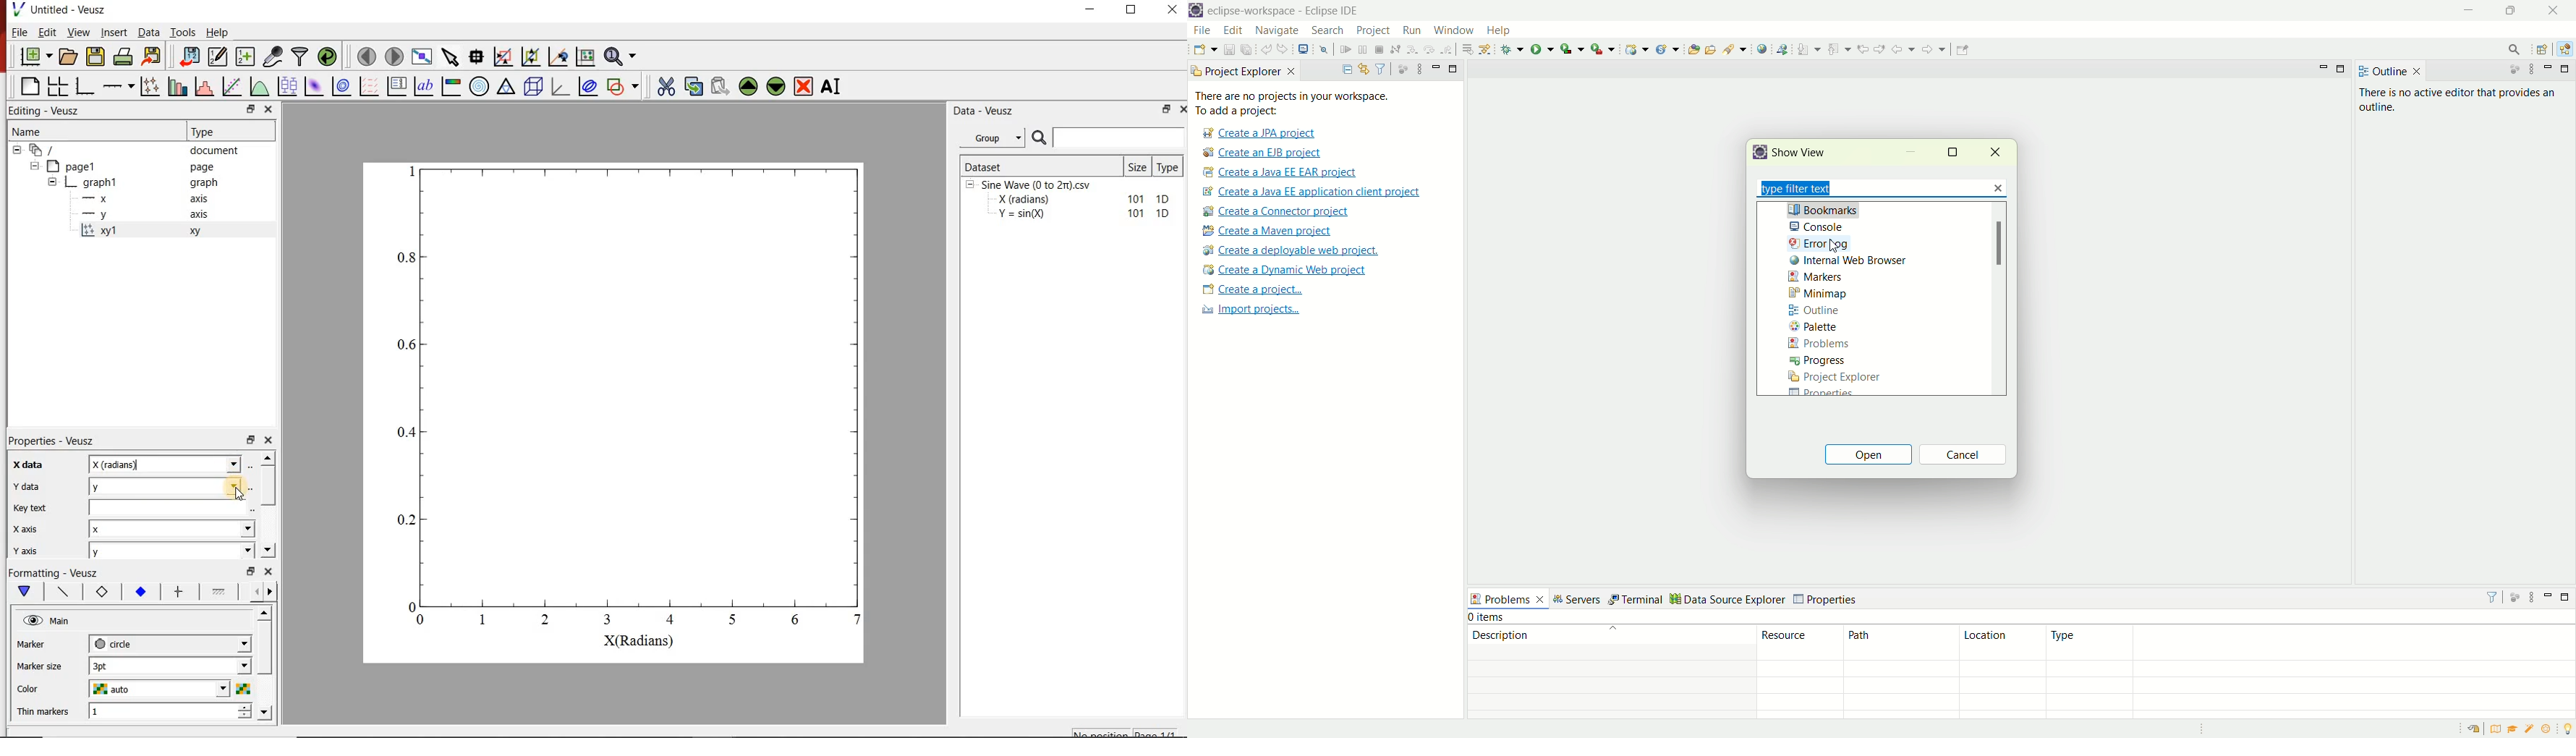  Describe the element at coordinates (2321, 69) in the screenshot. I see `minimize` at that location.